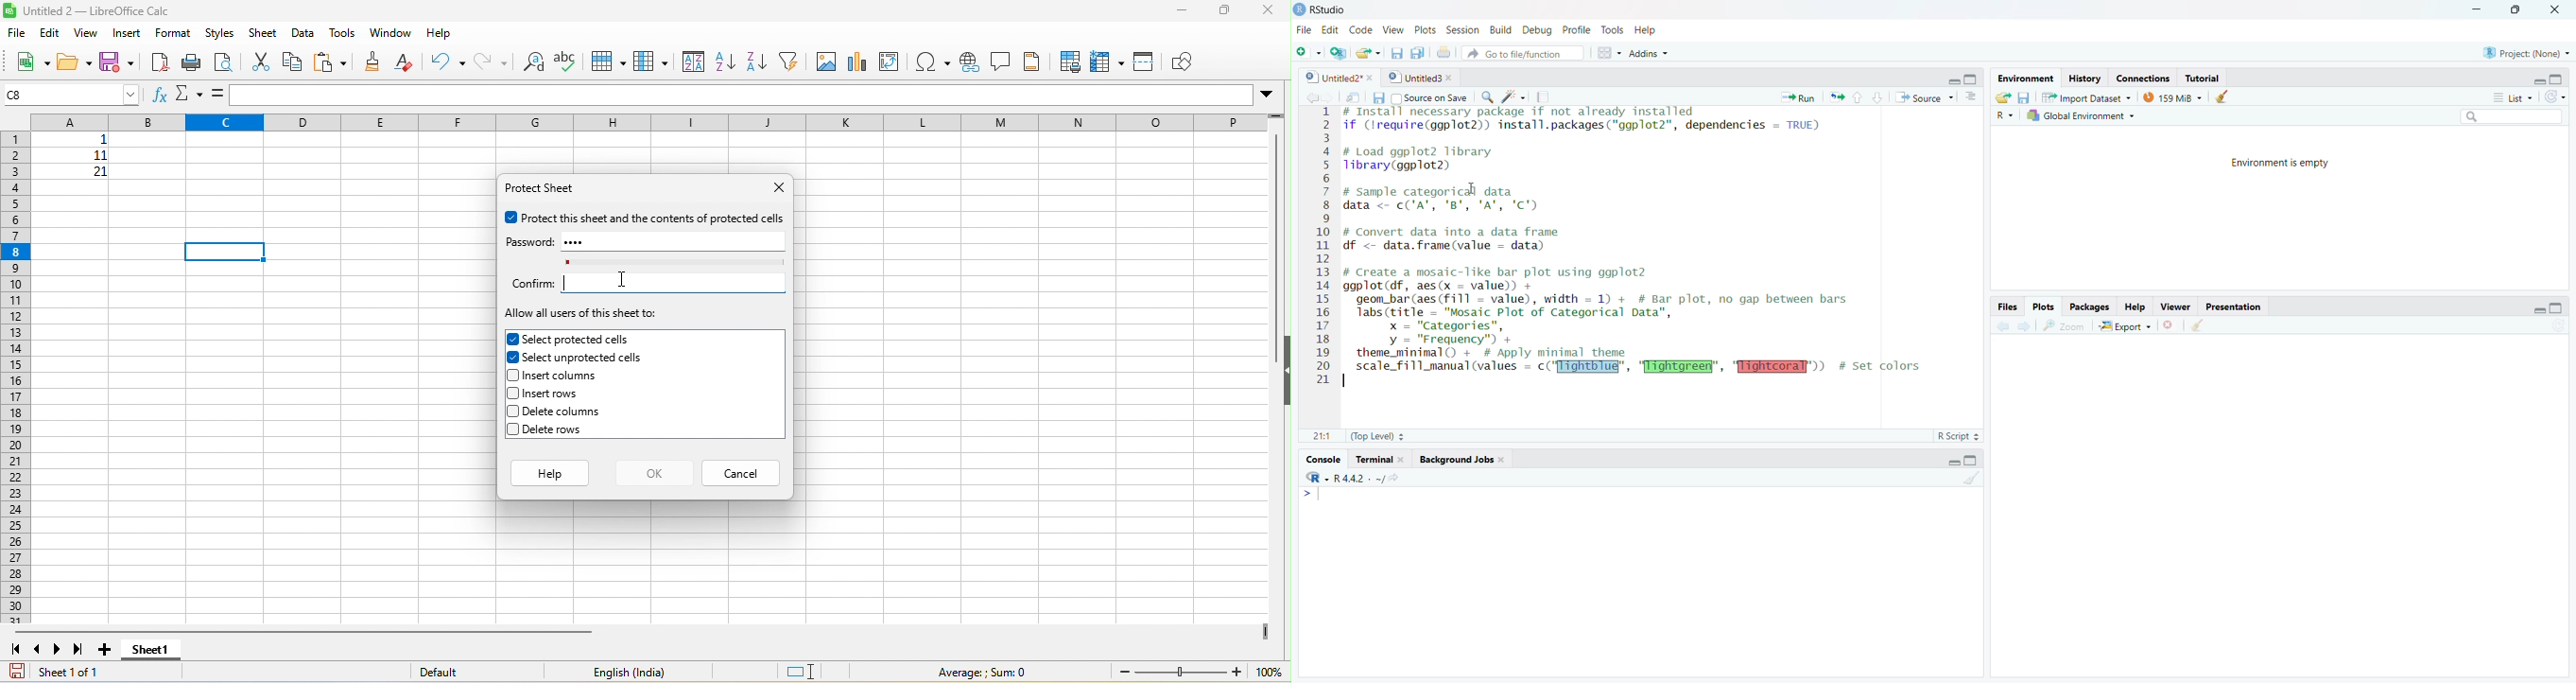 The width and height of the screenshot is (2576, 700). Describe the element at coordinates (192, 61) in the screenshot. I see `print` at that location.